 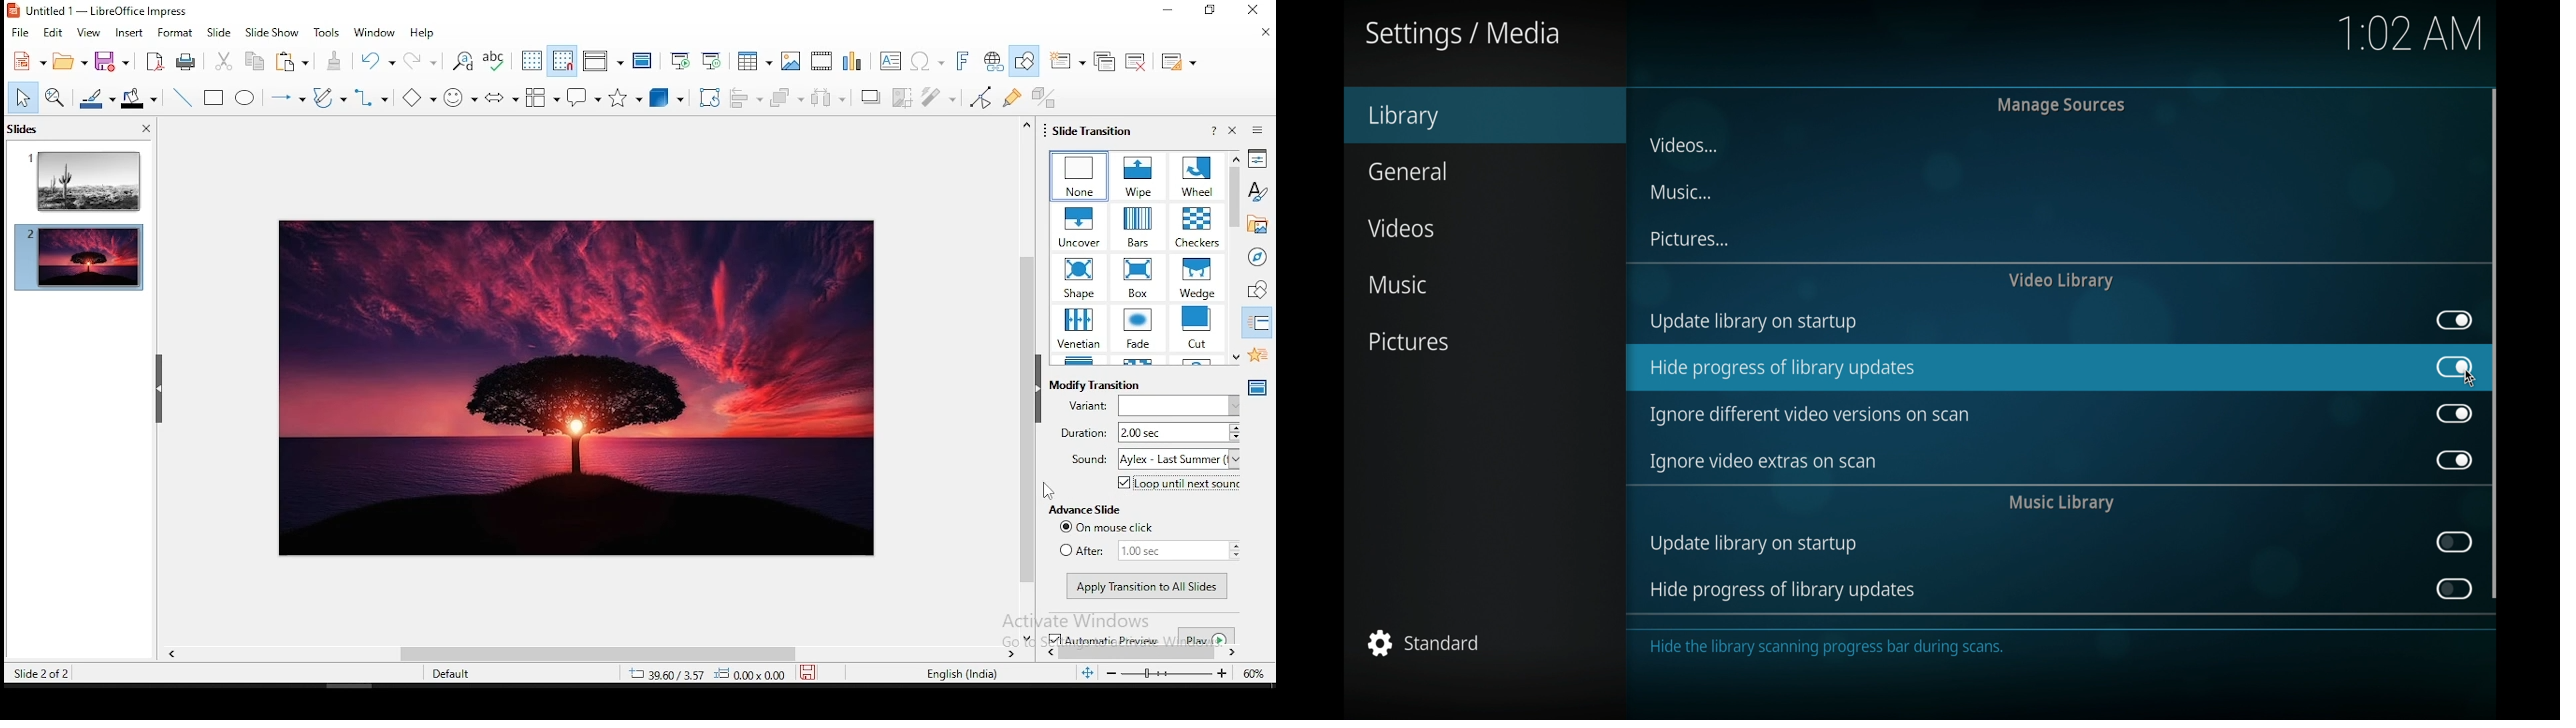 I want to click on close window, so click(x=1251, y=11).